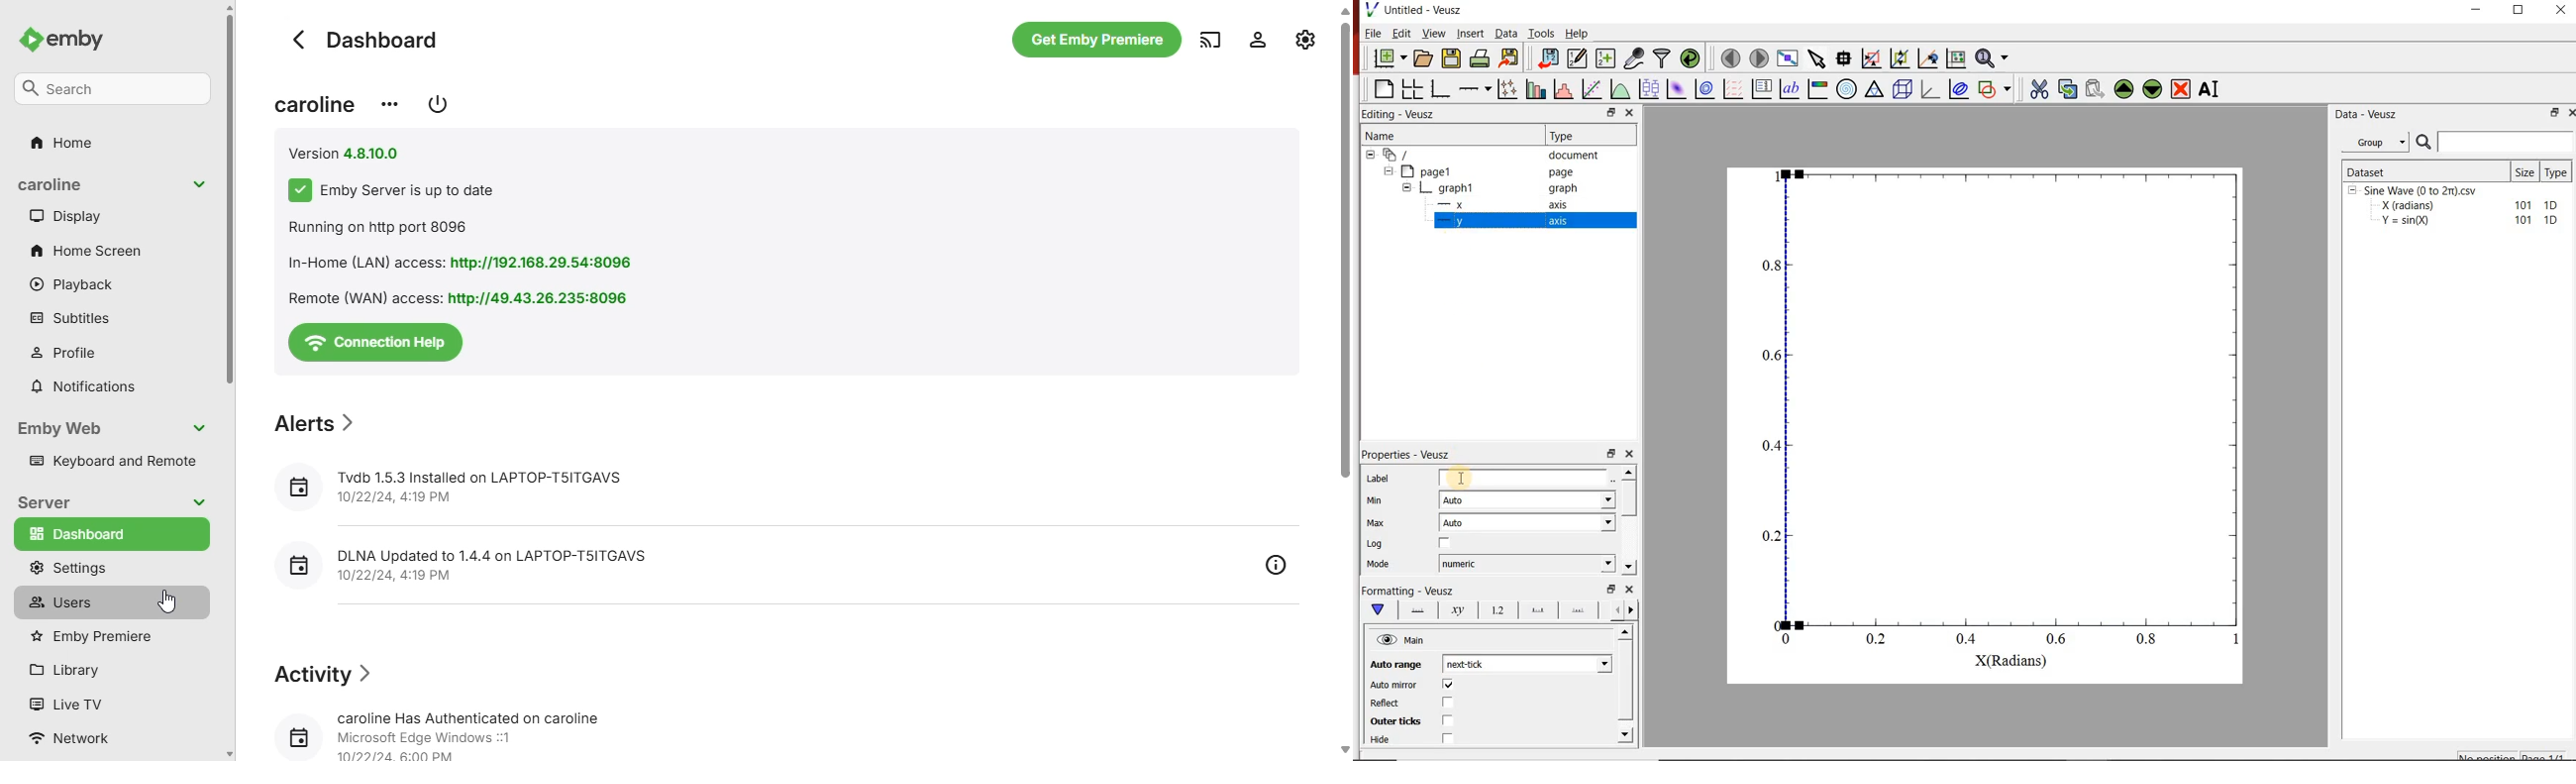 The width and height of the screenshot is (2576, 784). What do you see at coordinates (299, 566) in the screenshot?
I see `Calendar icon` at bounding box center [299, 566].